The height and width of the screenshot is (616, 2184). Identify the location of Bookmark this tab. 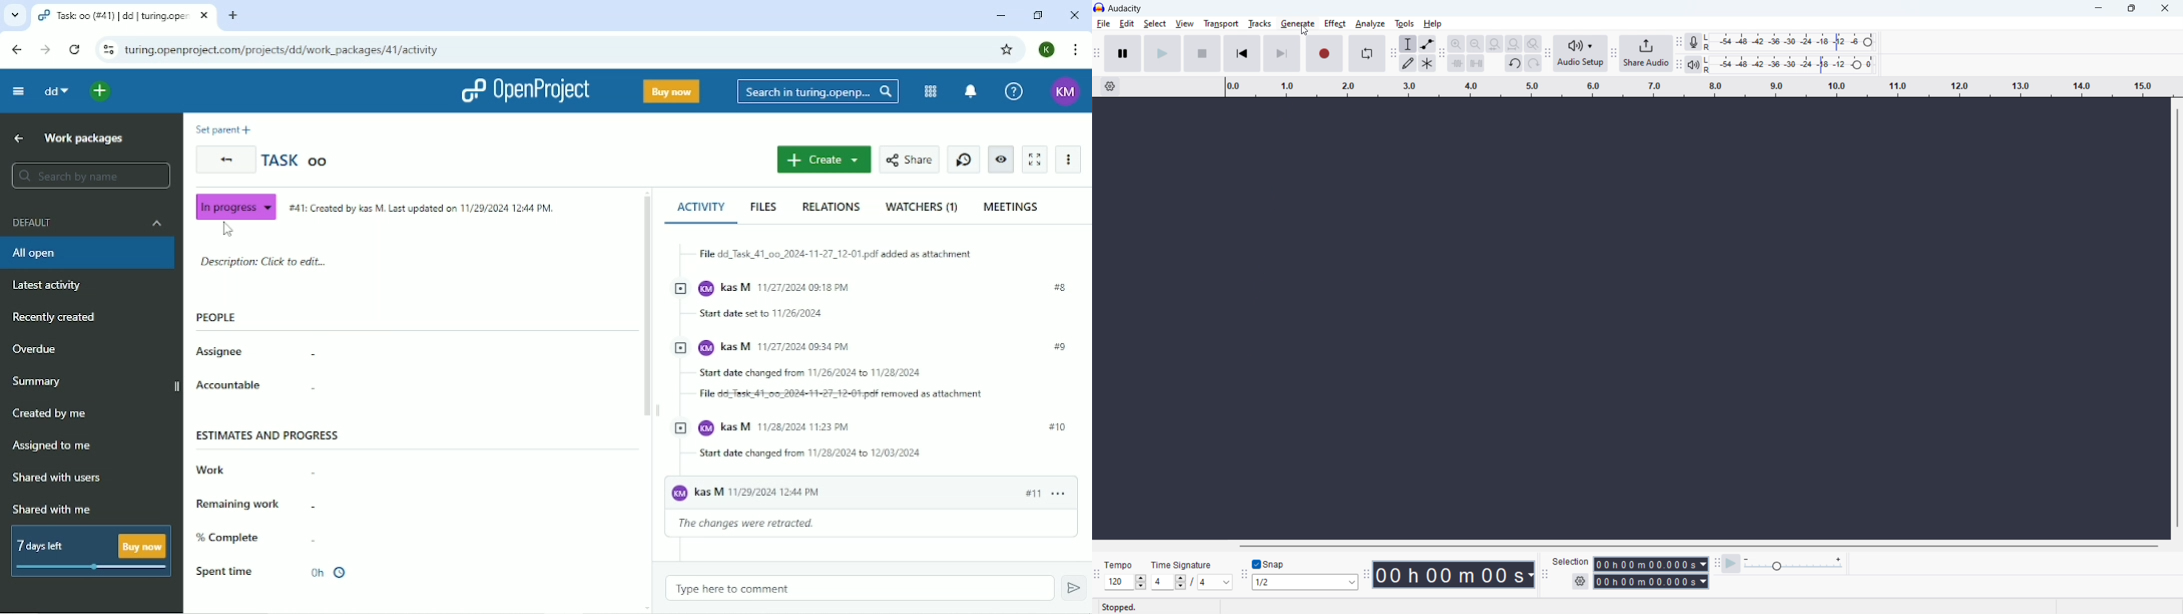
(1006, 50).